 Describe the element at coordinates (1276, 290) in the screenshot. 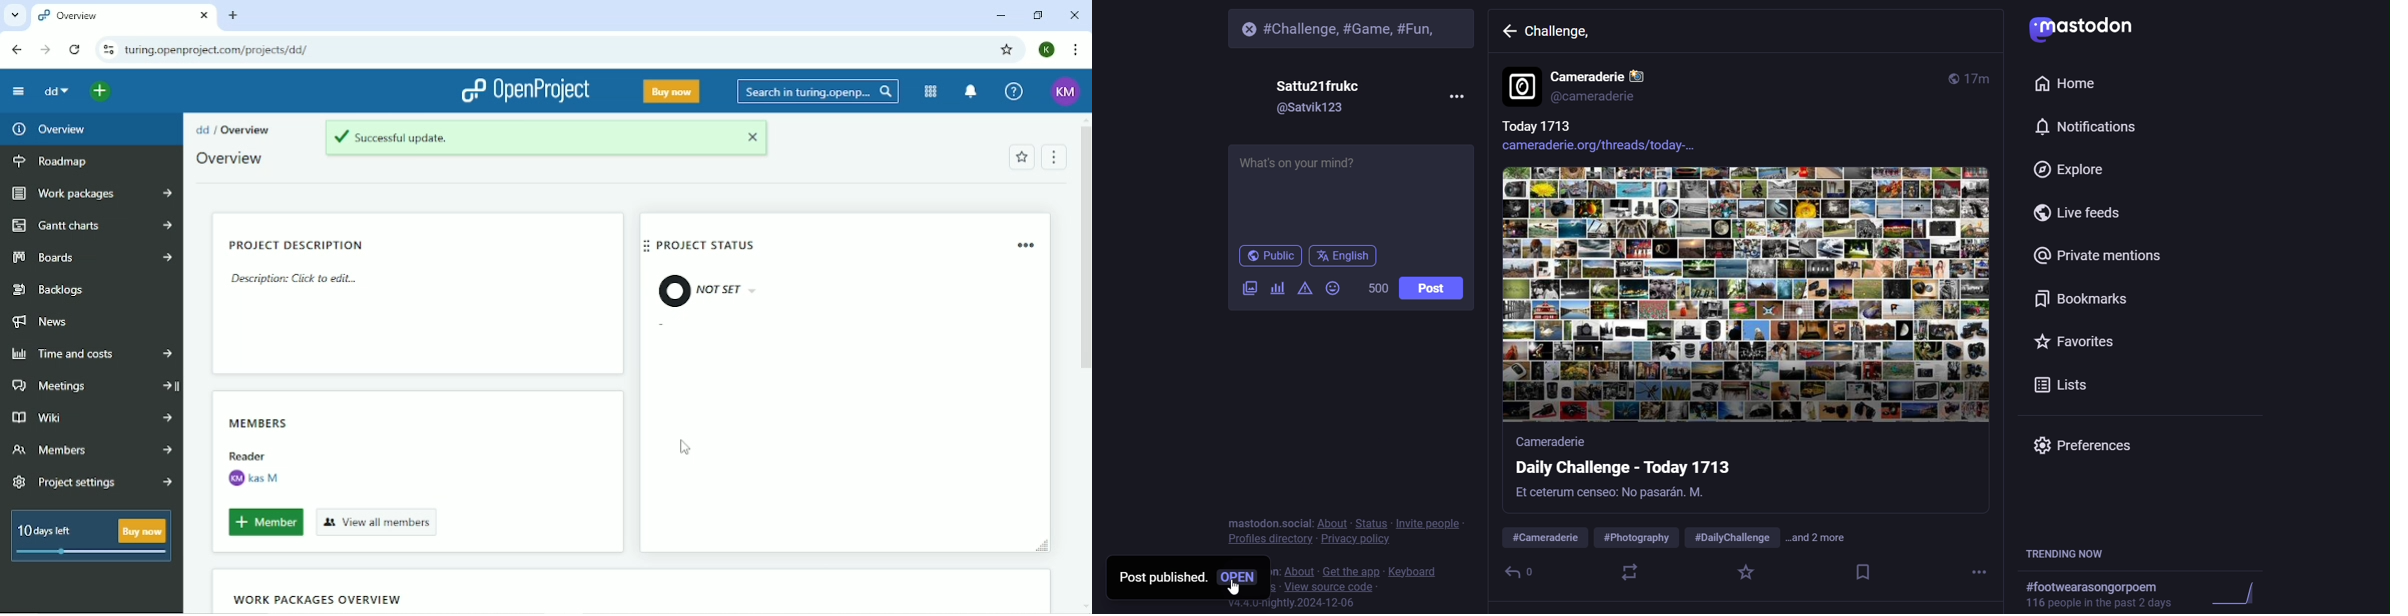

I see `poll` at that location.